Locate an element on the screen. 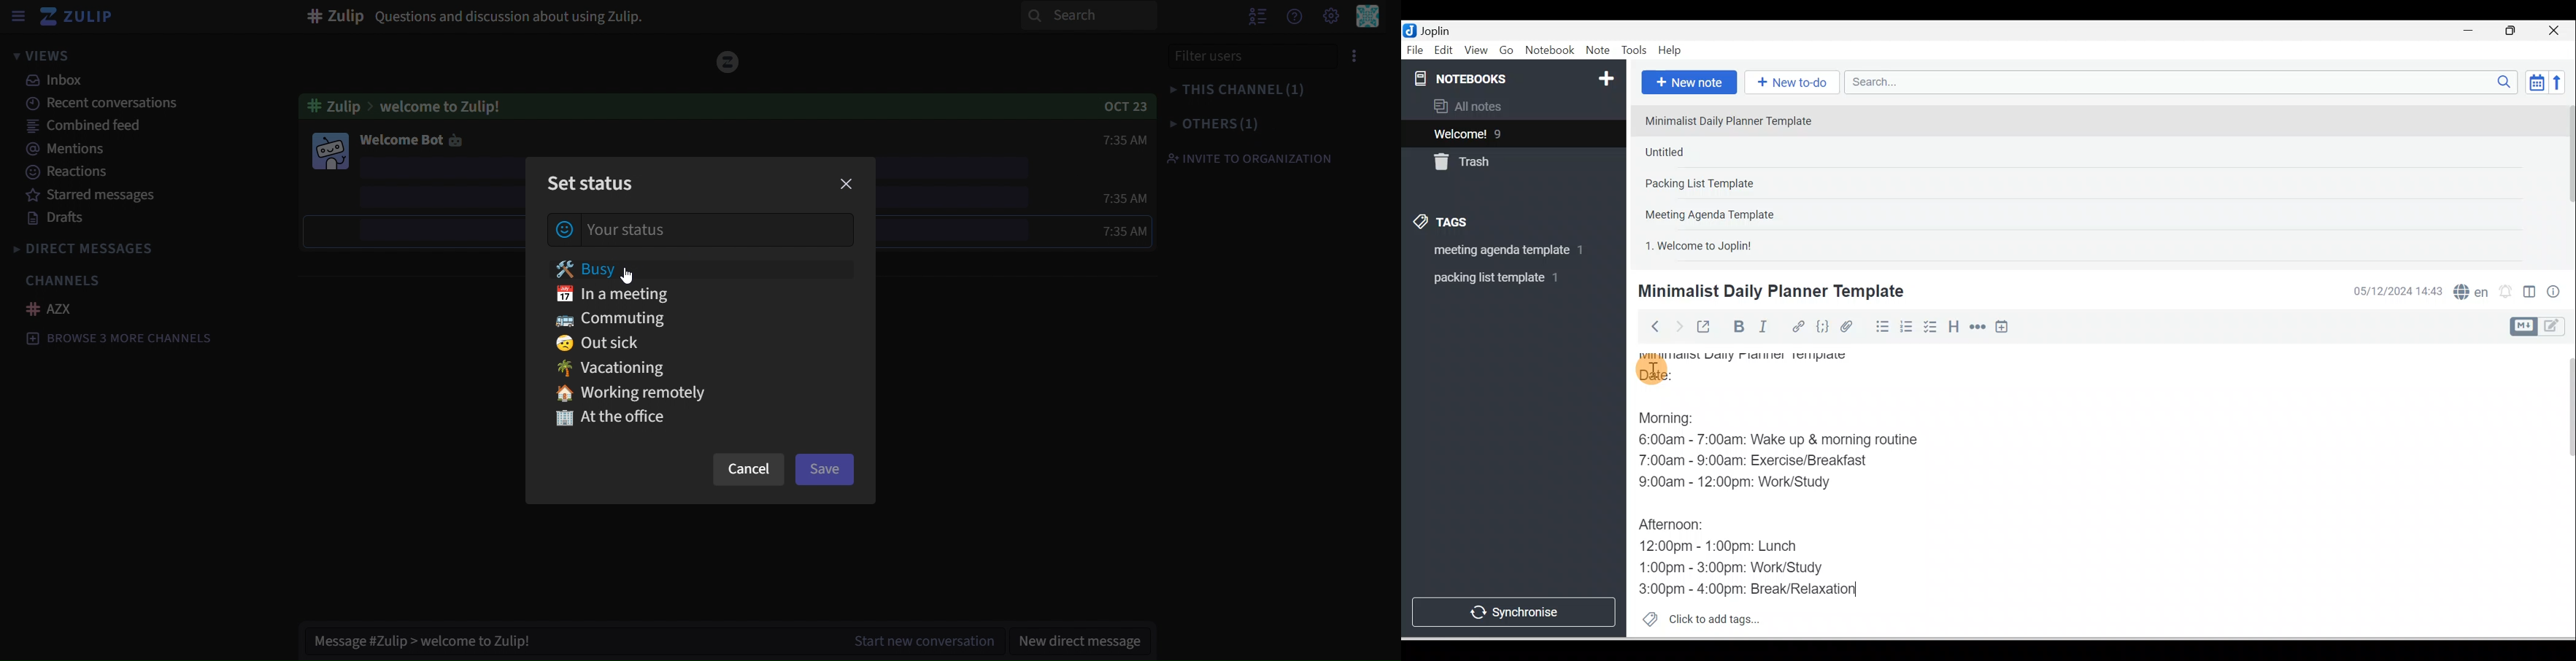 Image resolution: width=2576 pixels, height=672 pixels. Help is located at coordinates (1670, 51).